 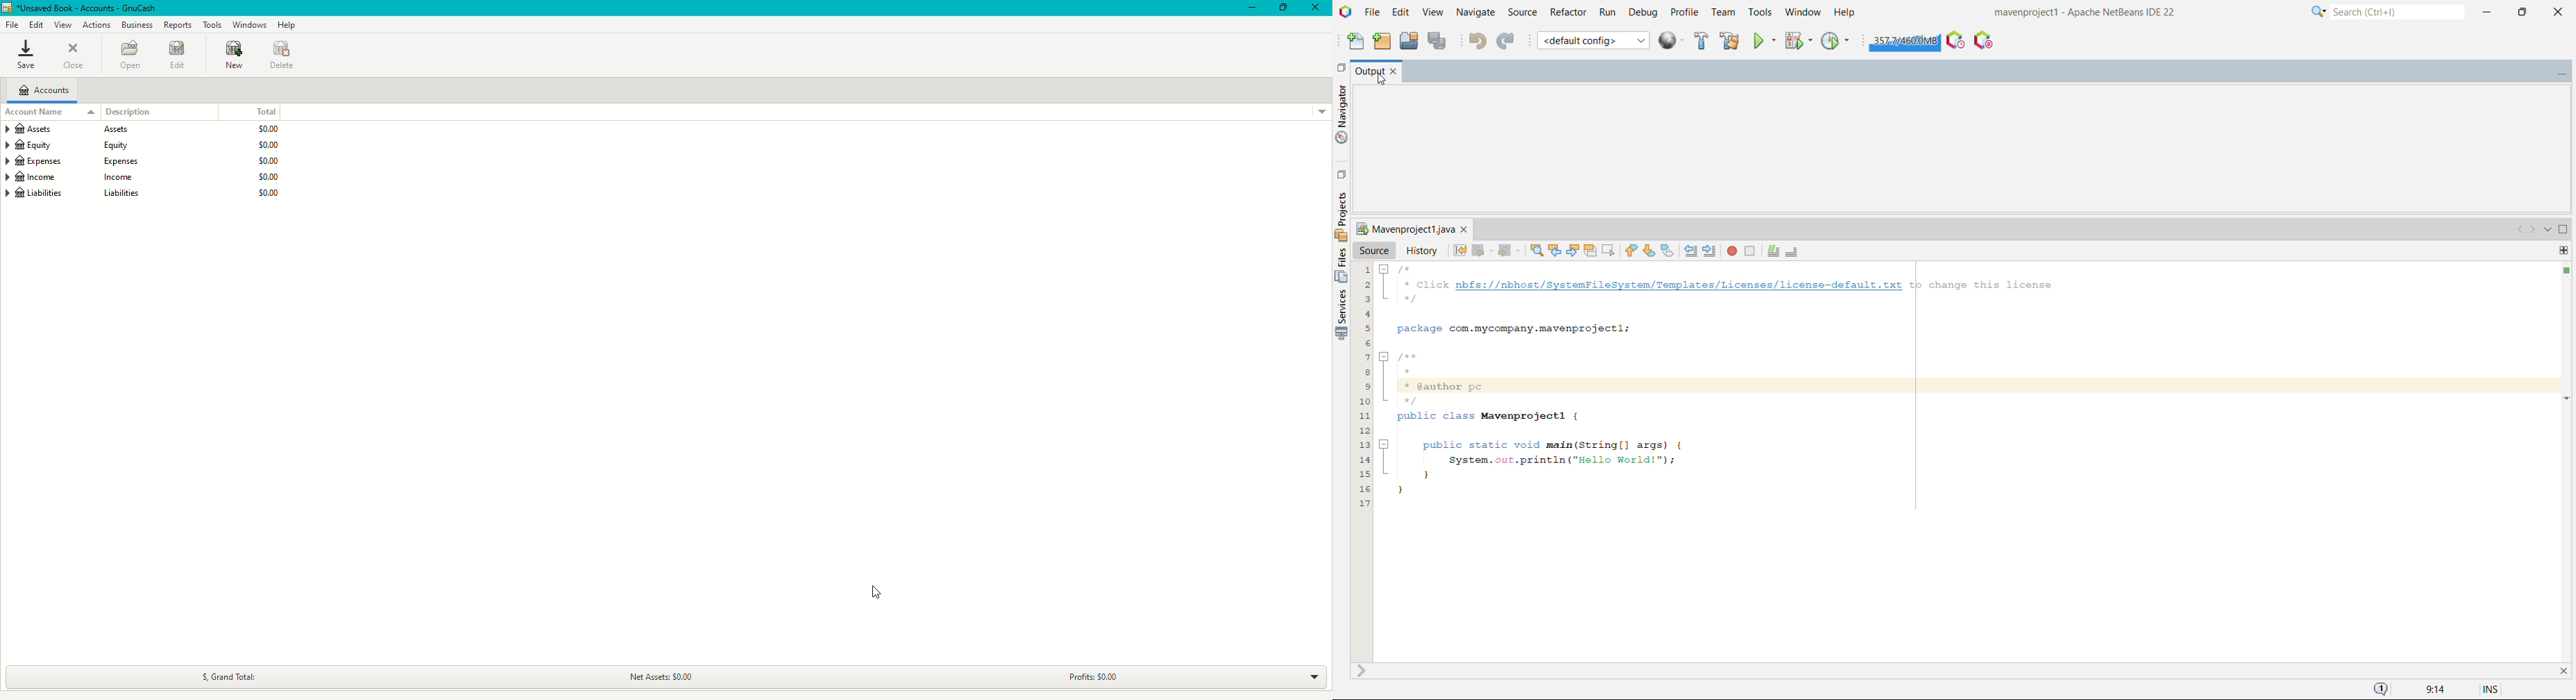 What do you see at coordinates (2559, 12) in the screenshot?
I see `close` at bounding box center [2559, 12].